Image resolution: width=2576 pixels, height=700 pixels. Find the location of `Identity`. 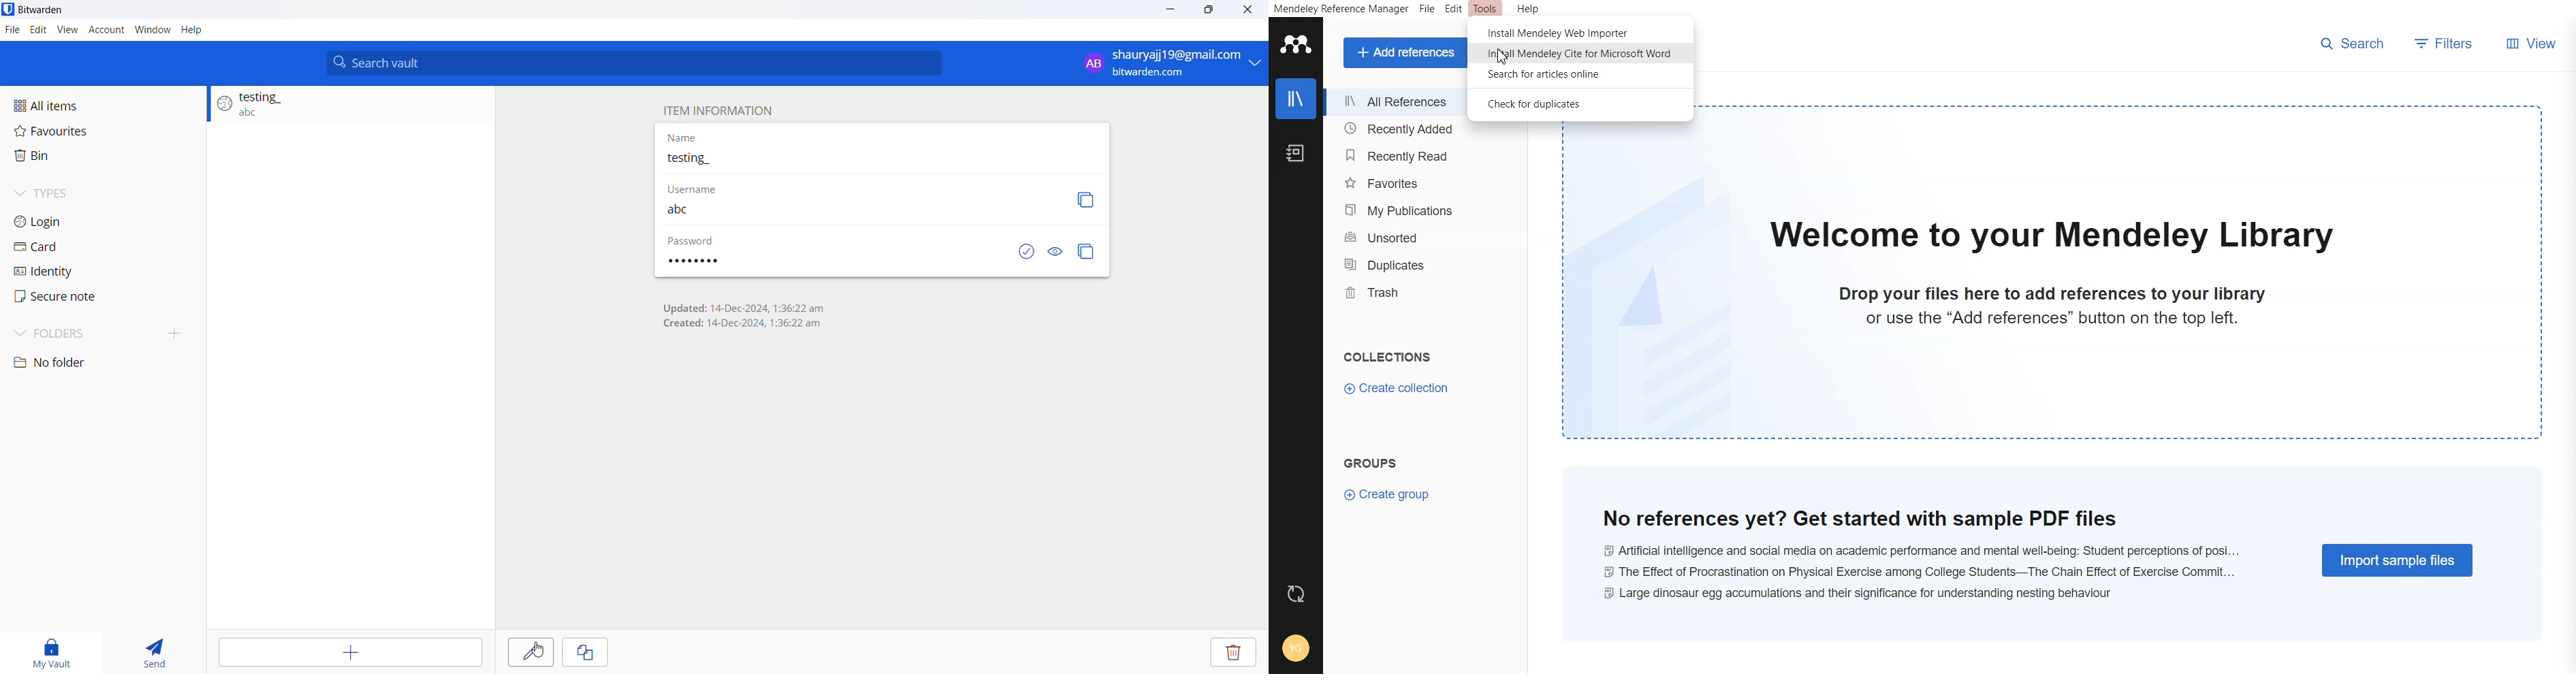

Identity is located at coordinates (82, 270).